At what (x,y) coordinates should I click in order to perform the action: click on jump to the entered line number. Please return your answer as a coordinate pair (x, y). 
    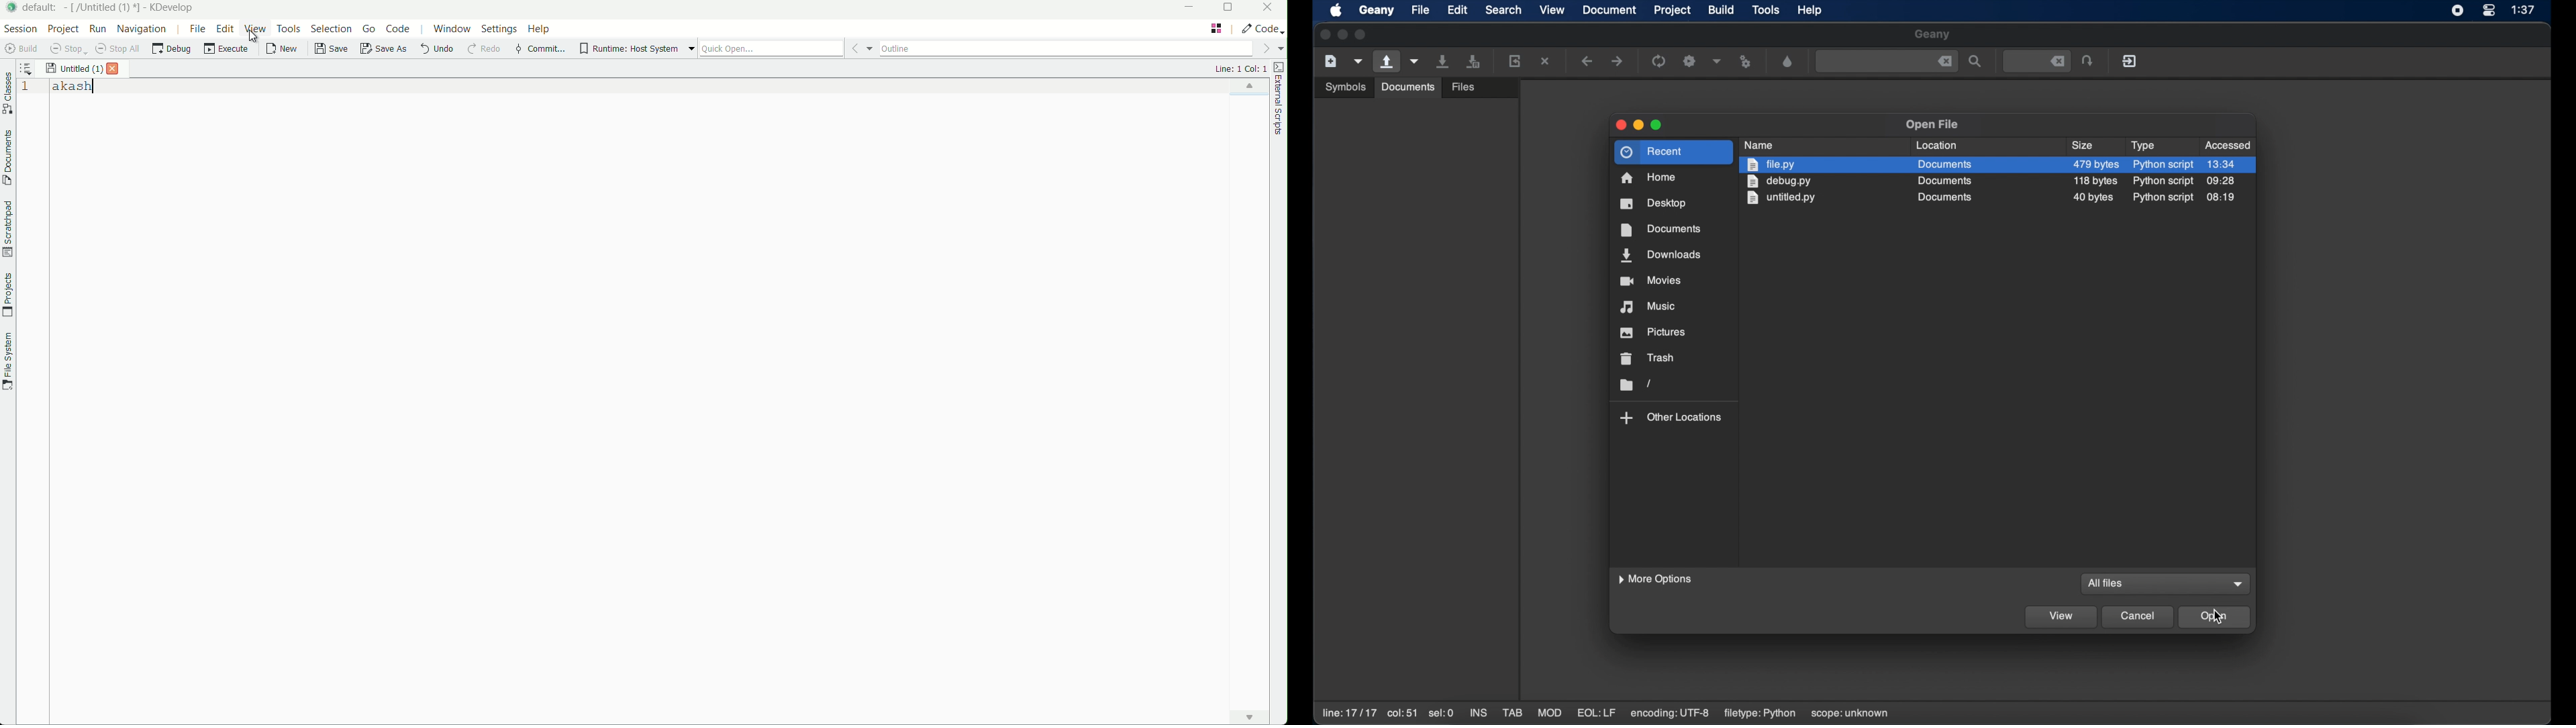
    Looking at the image, I should click on (2036, 60).